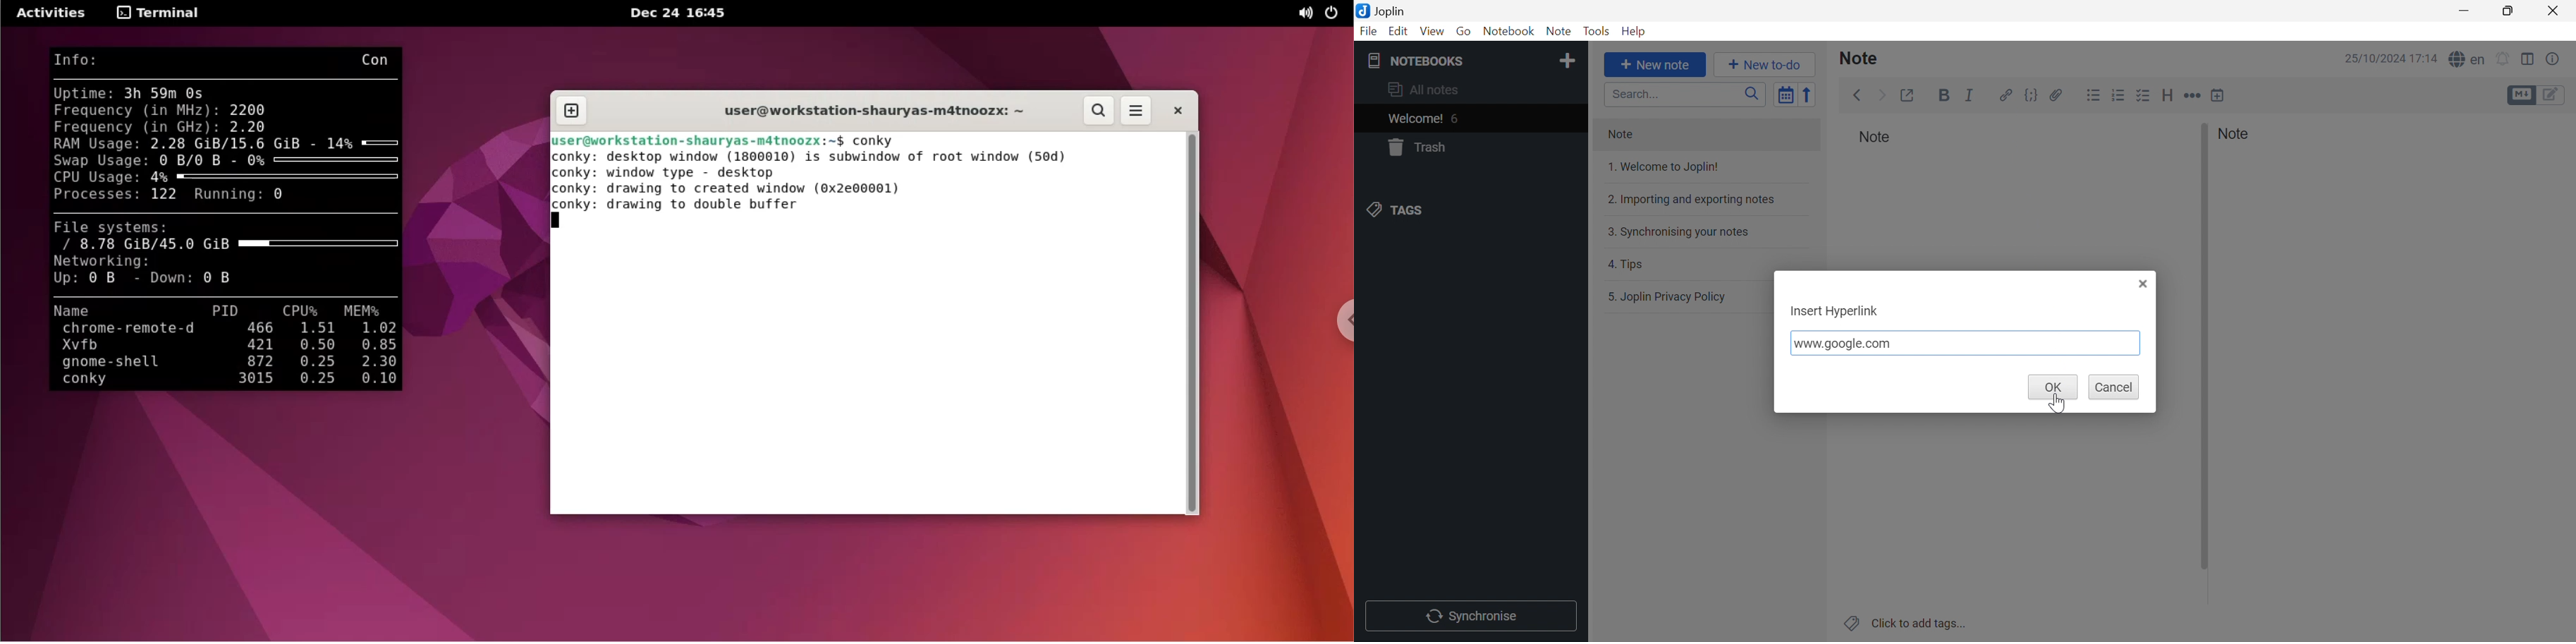 The height and width of the screenshot is (644, 2576). Describe the element at coordinates (1702, 263) in the screenshot. I see `4. Tips` at that location.